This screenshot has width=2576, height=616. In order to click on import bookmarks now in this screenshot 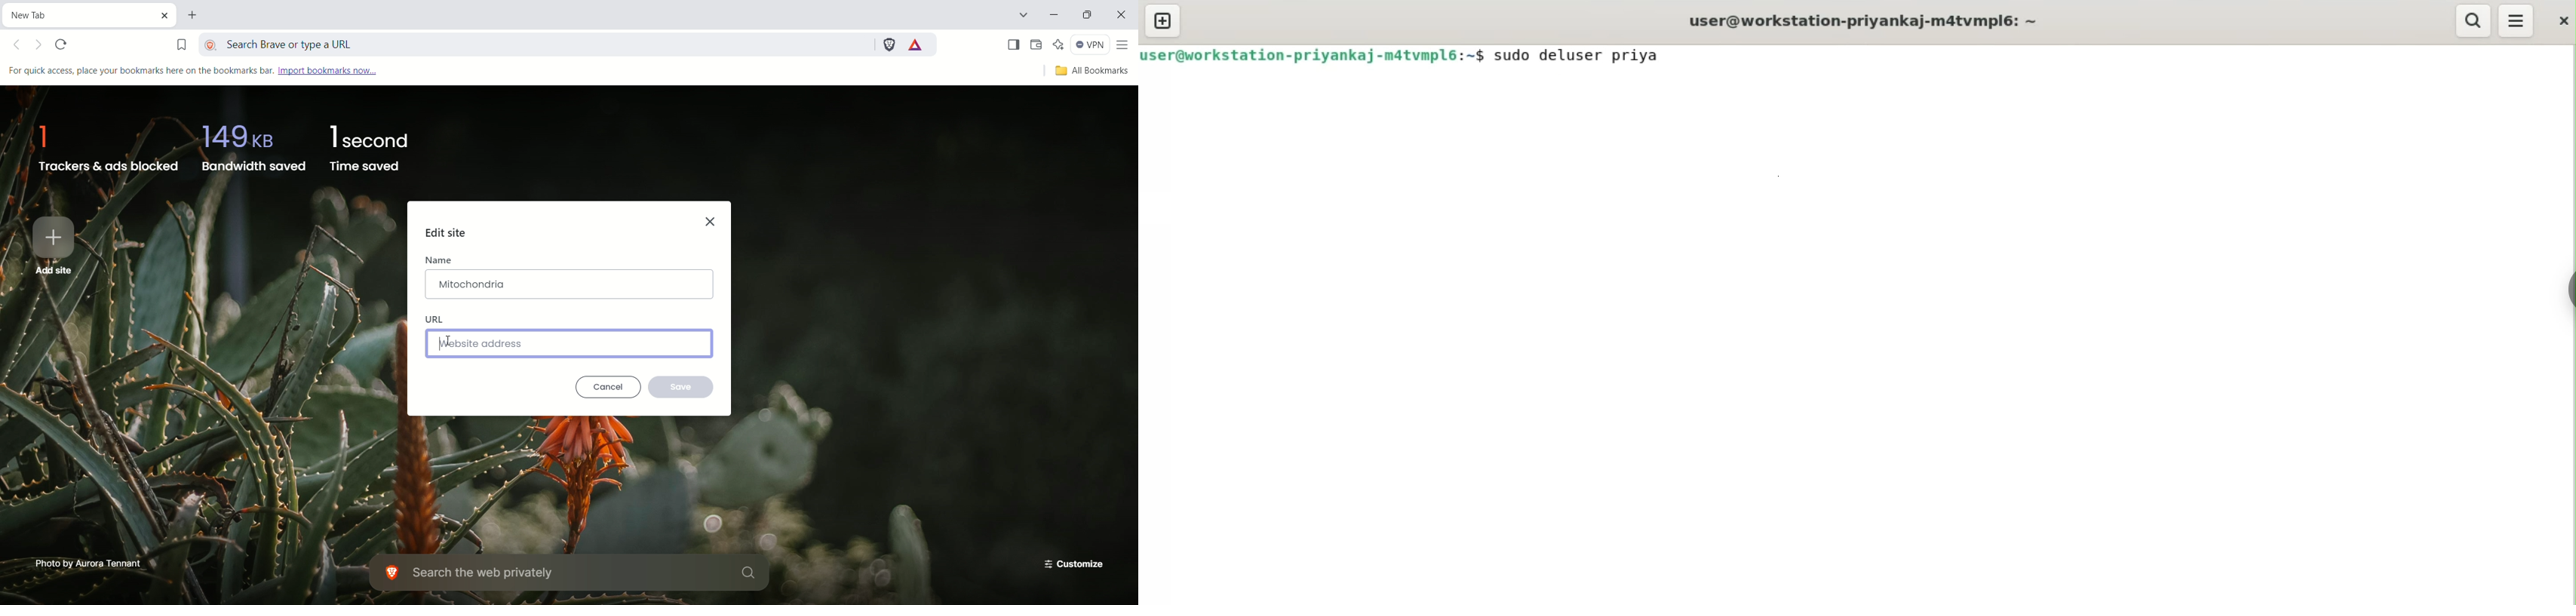, I will do `click(339, 70)`.